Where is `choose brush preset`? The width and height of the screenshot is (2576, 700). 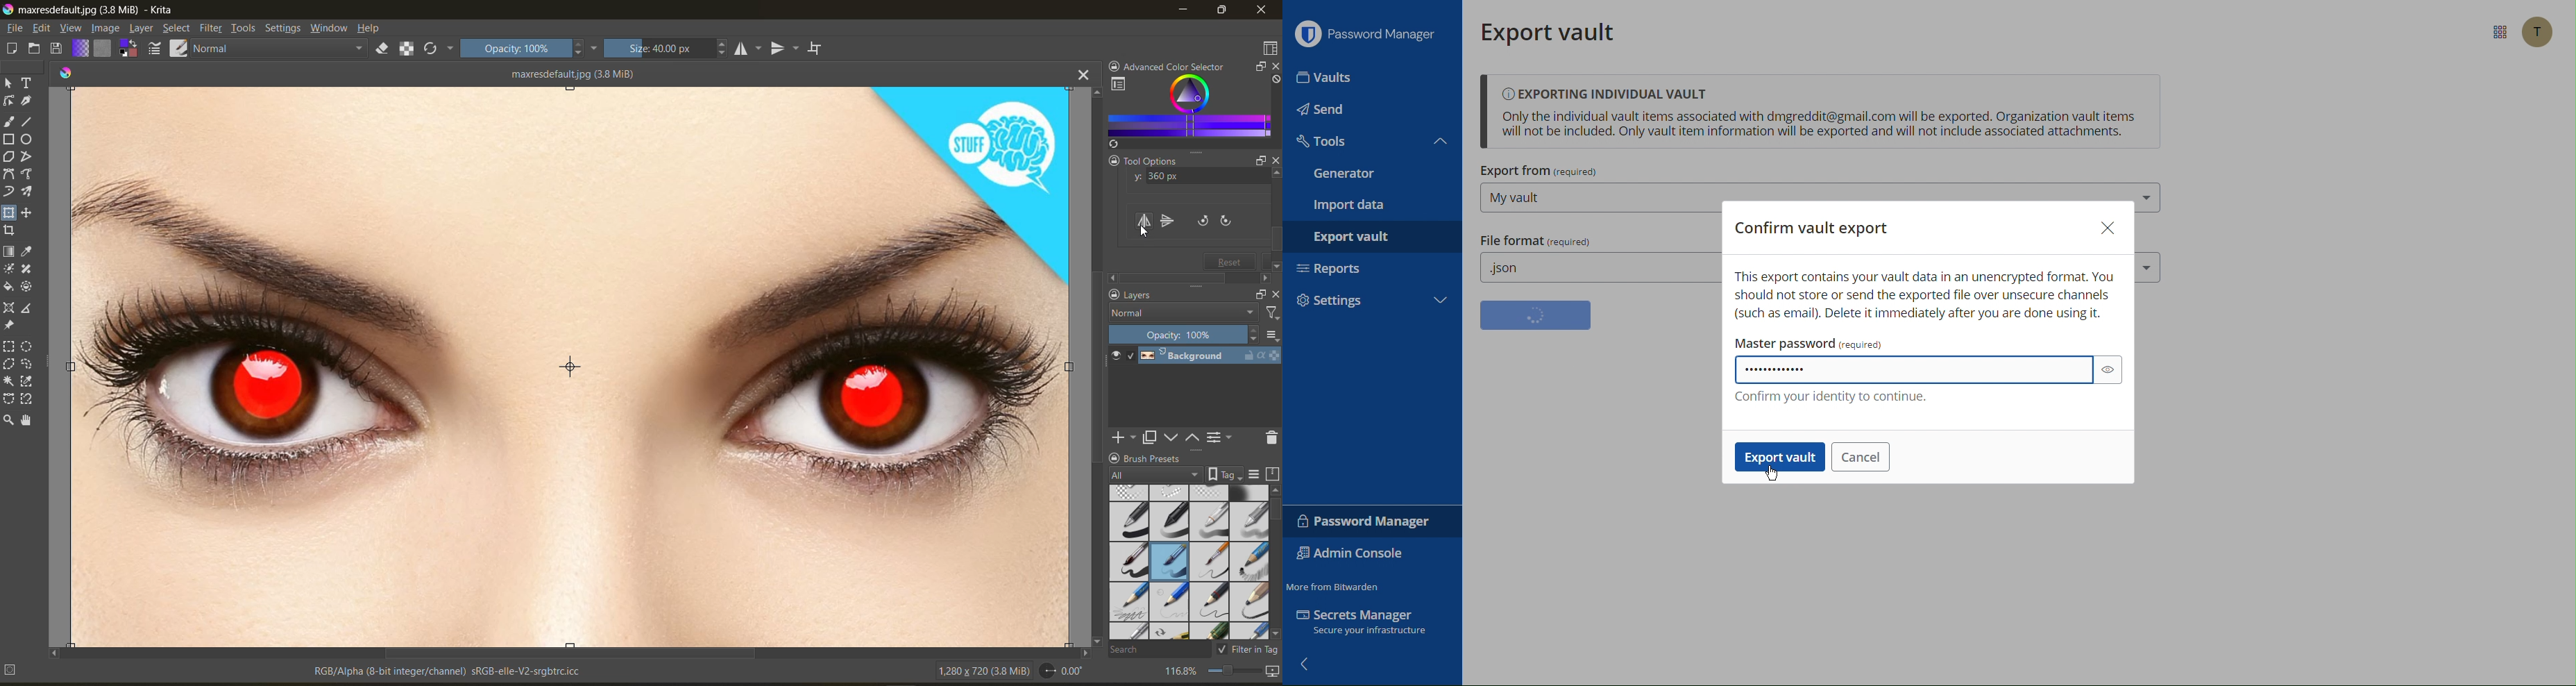
choose brush preset is located at coordinates (181, 47).